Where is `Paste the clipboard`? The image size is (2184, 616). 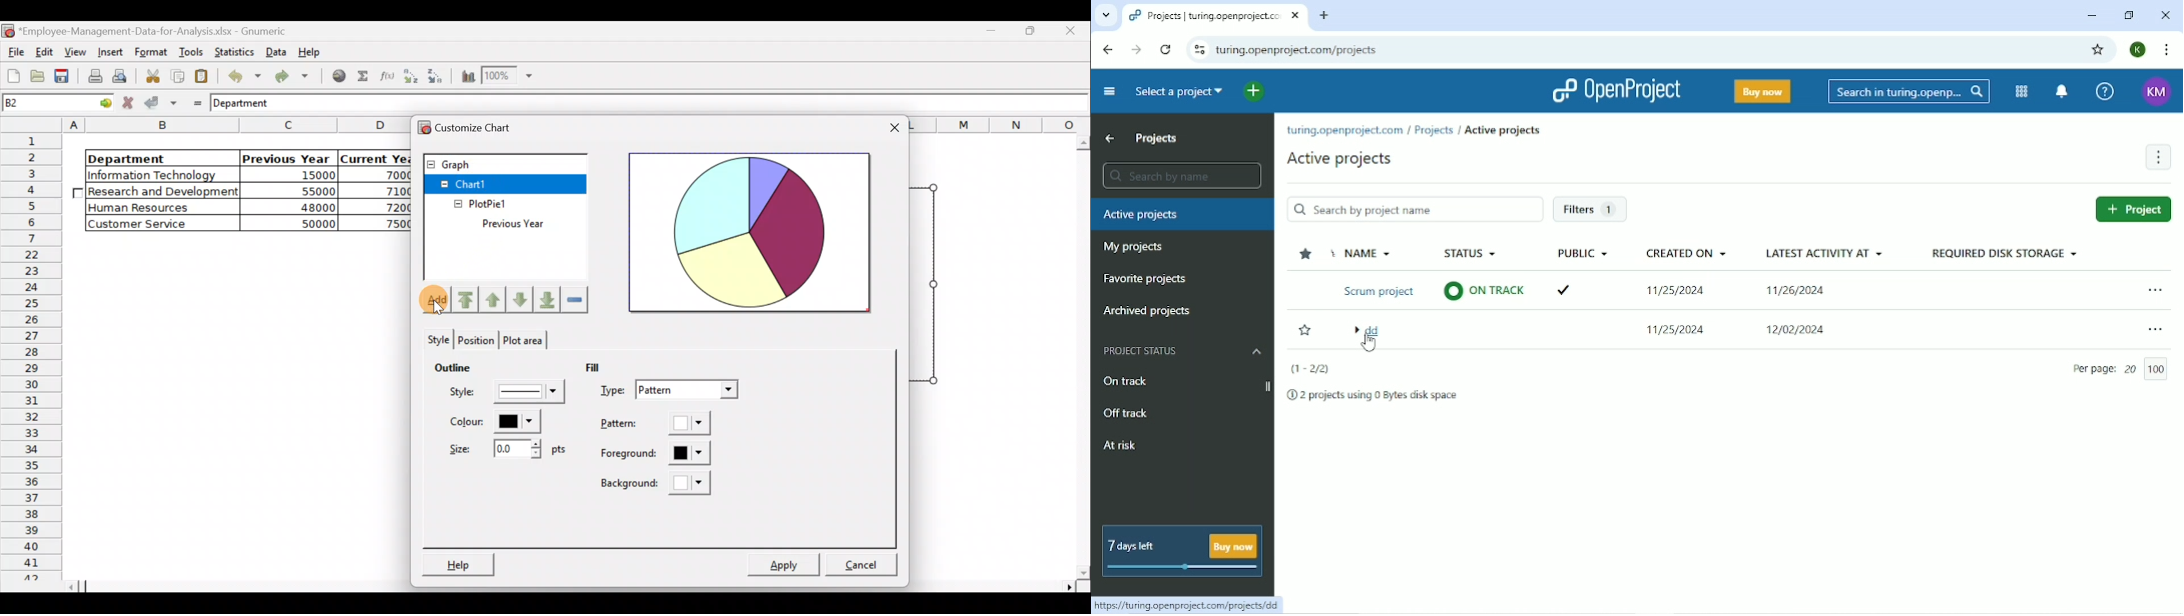 Paste the clipboard is located at coordinates (204, 77).